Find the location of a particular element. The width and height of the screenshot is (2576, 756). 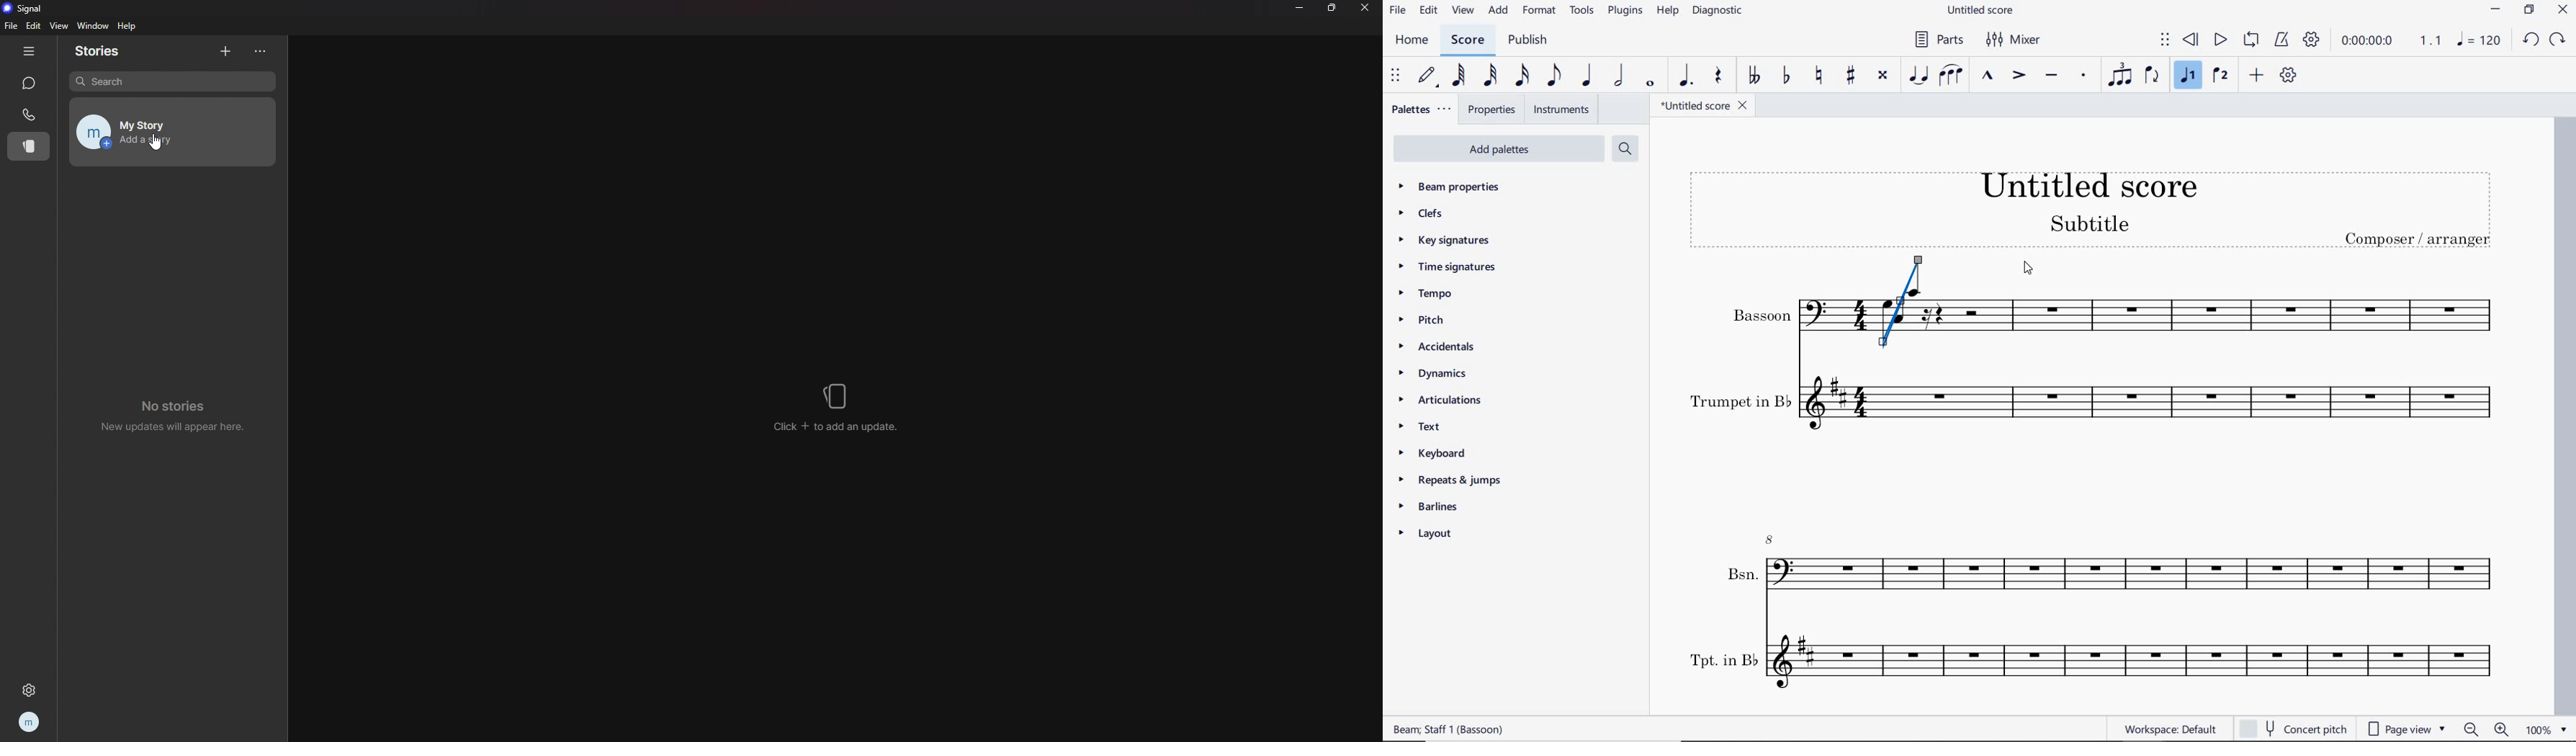

parts is located at coordinates (1940, 41).